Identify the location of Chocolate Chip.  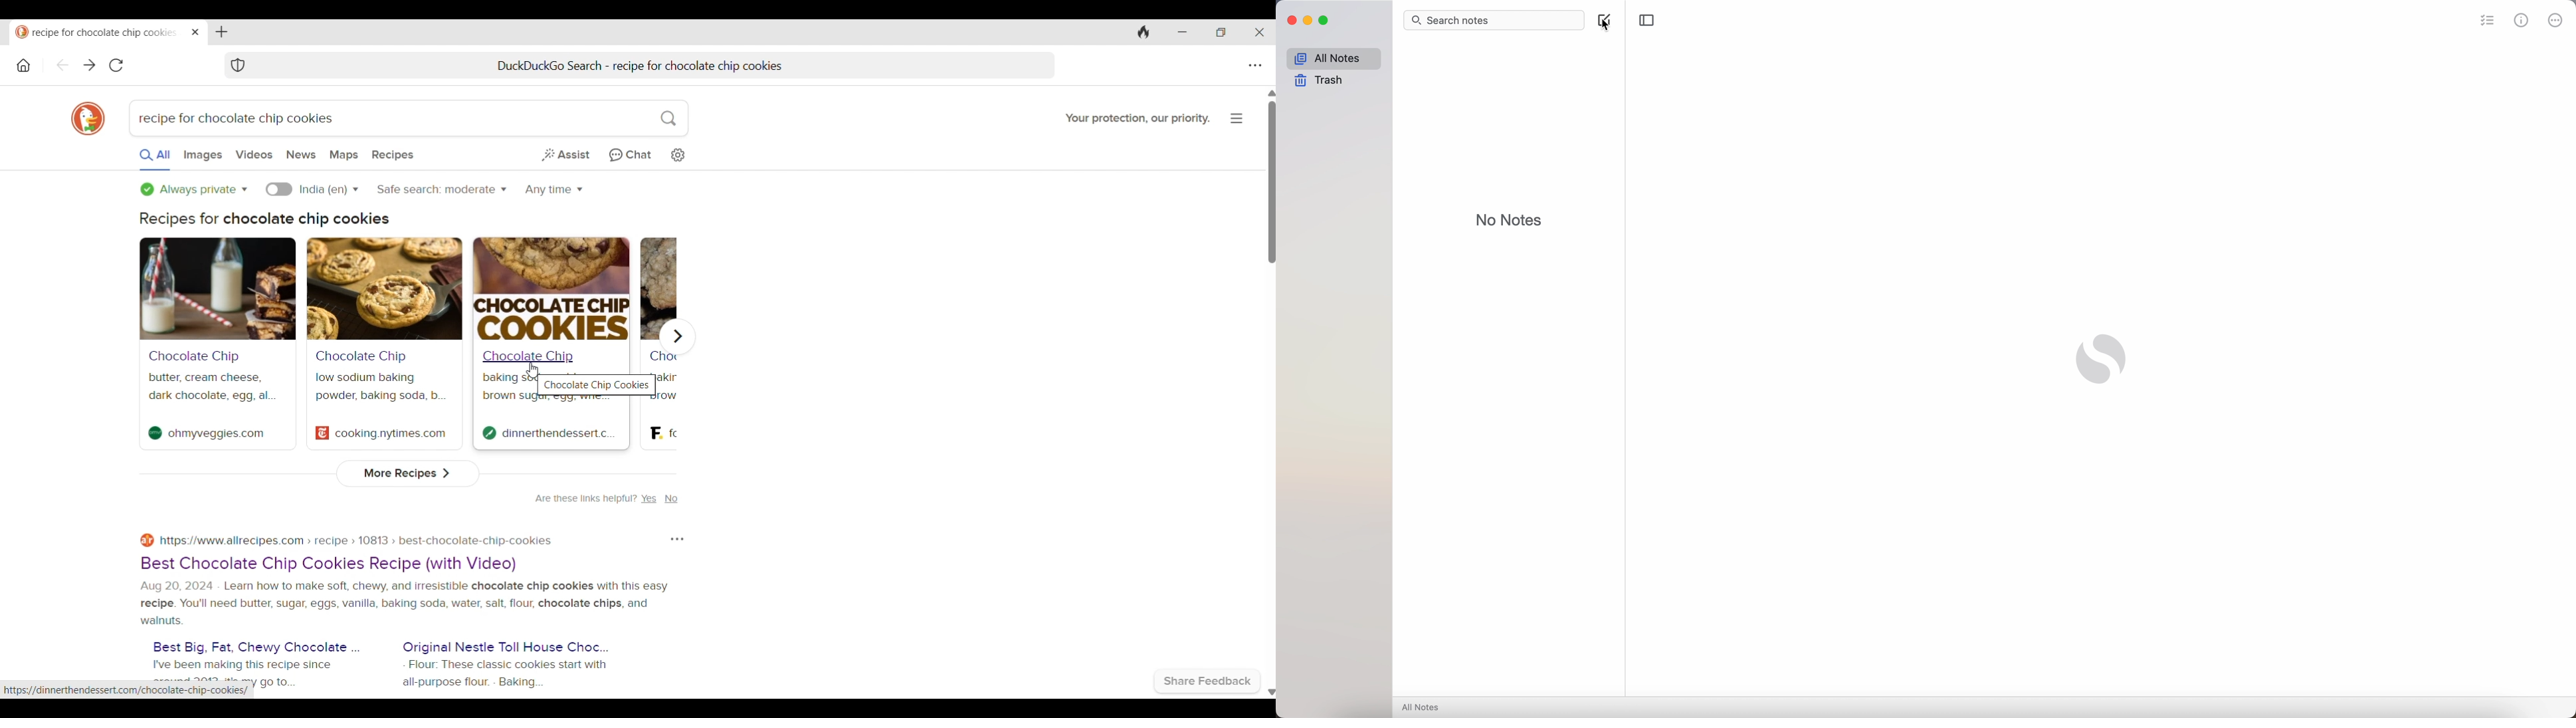
(528, 357).